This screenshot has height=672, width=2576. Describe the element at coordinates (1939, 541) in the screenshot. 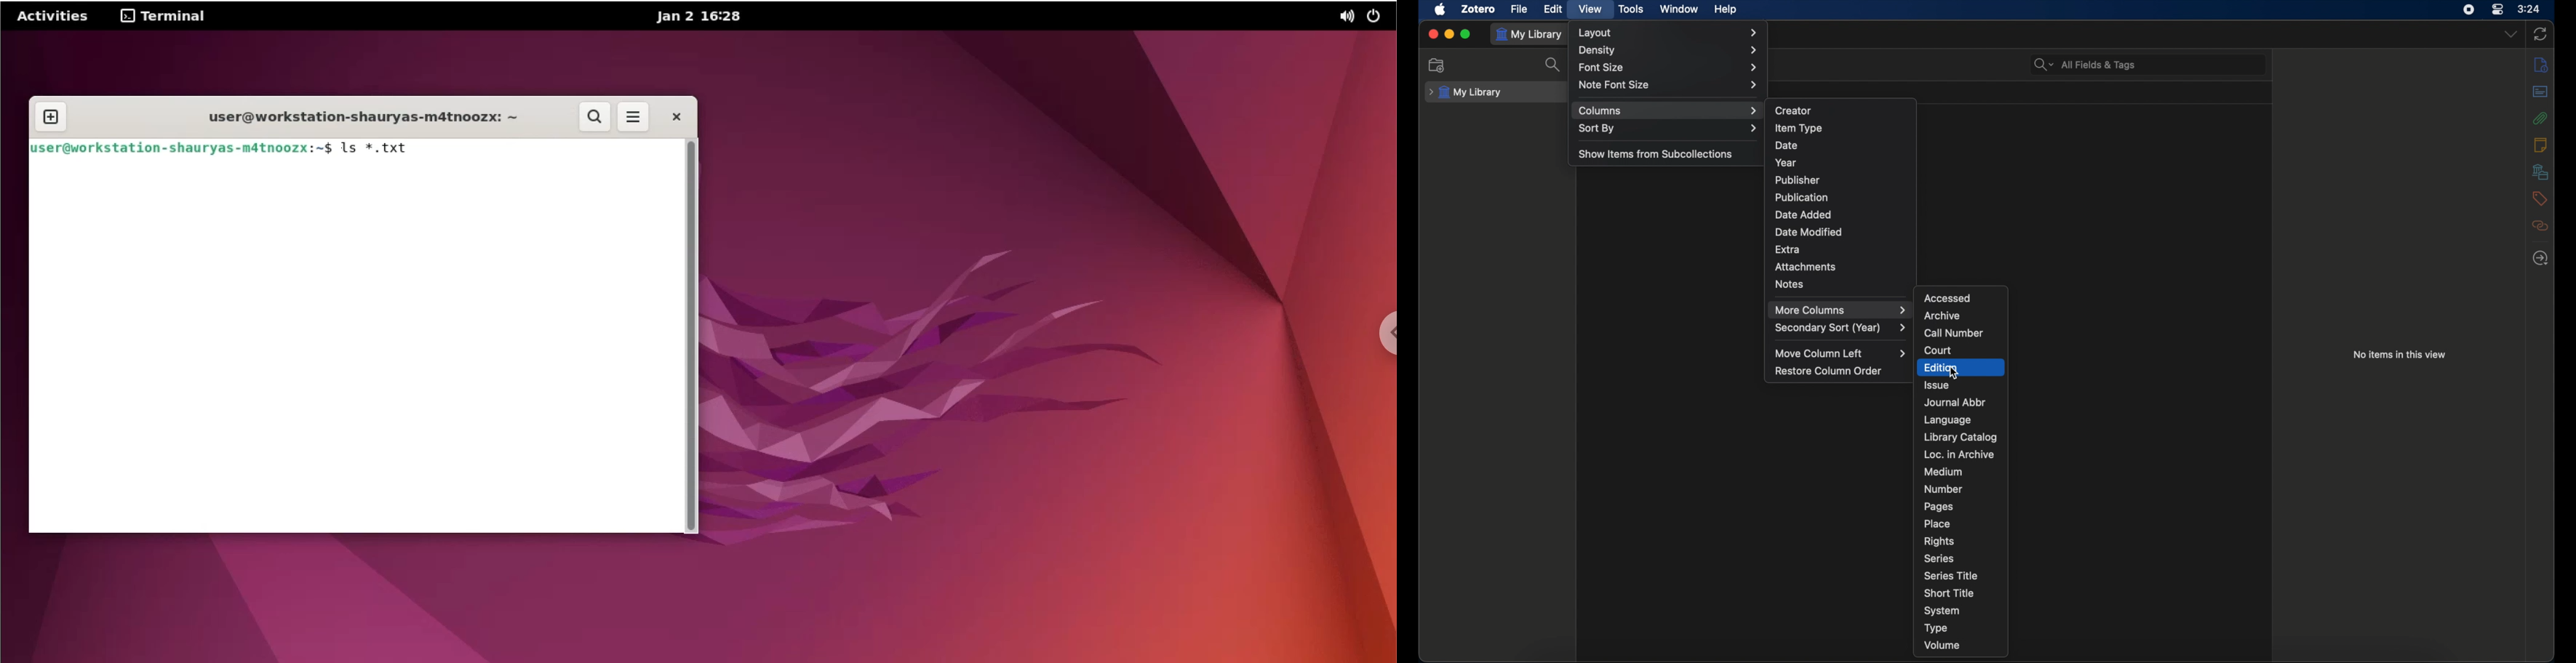

I see `rights` at that location.